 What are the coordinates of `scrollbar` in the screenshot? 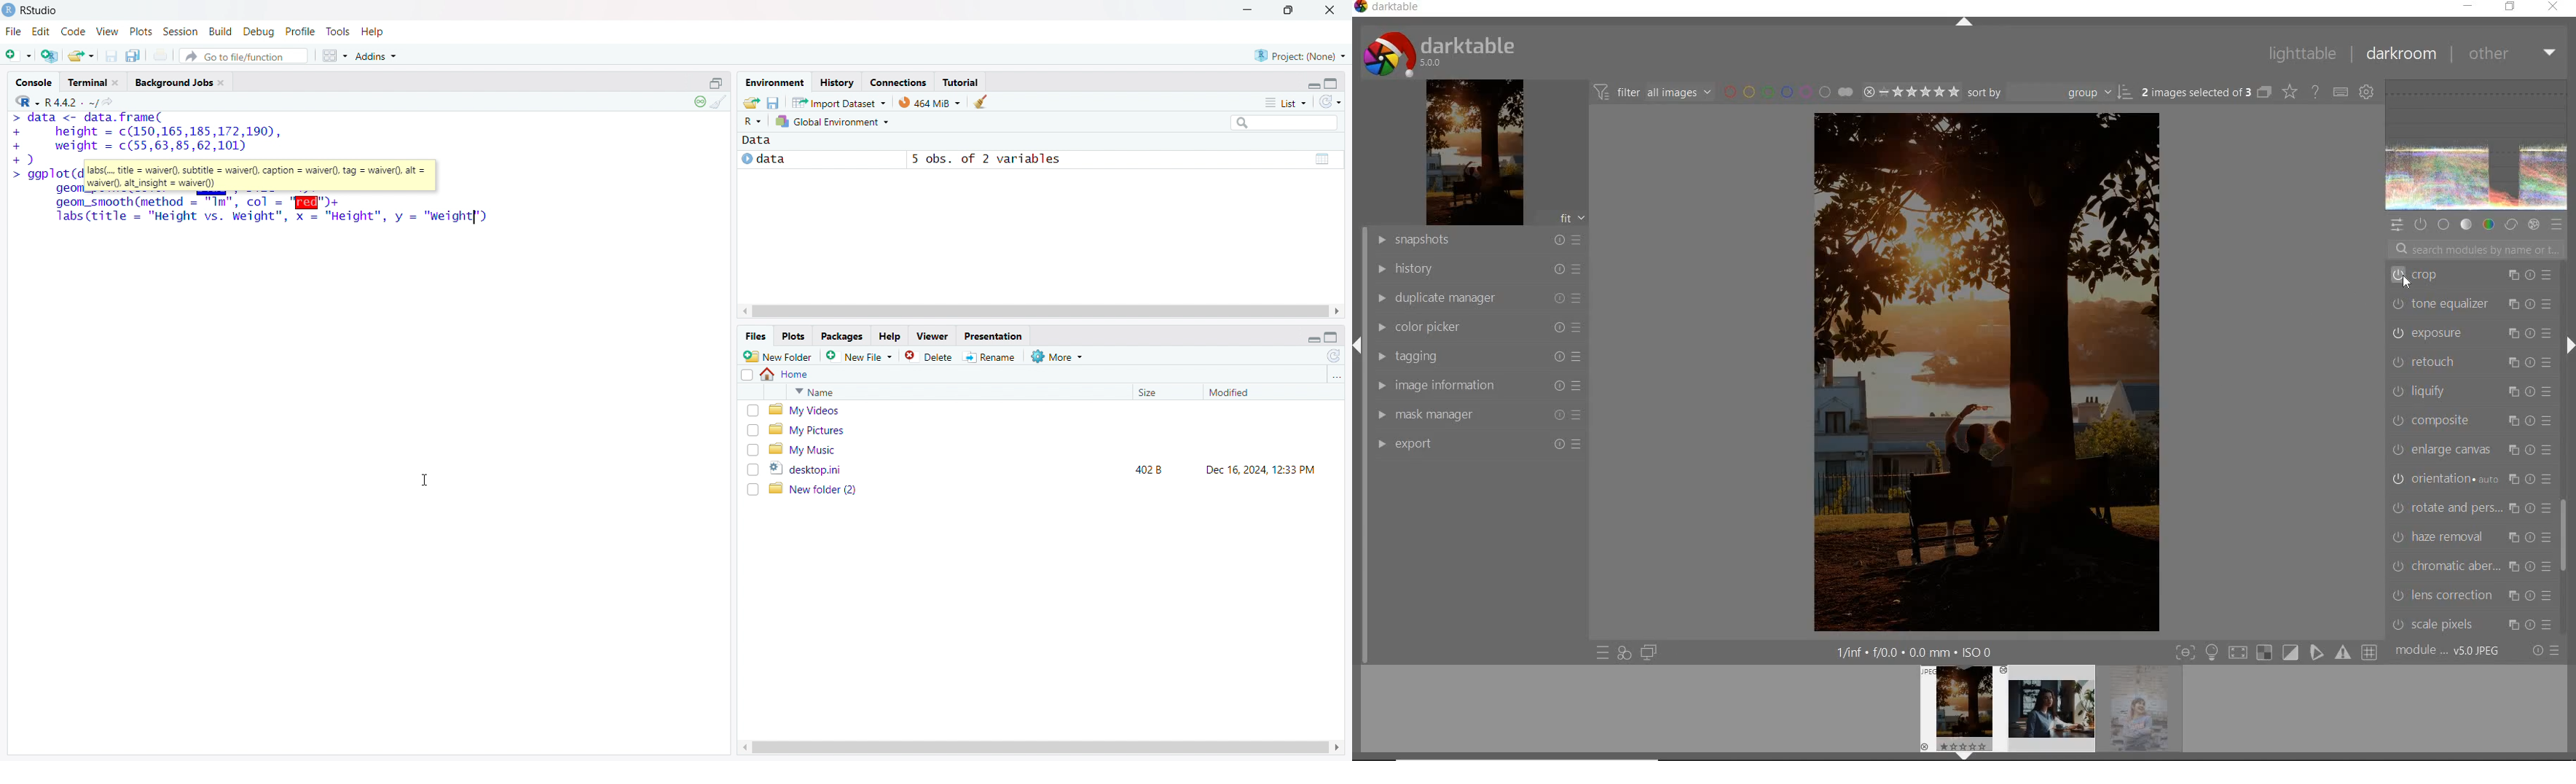 It's located at (2567, 535).